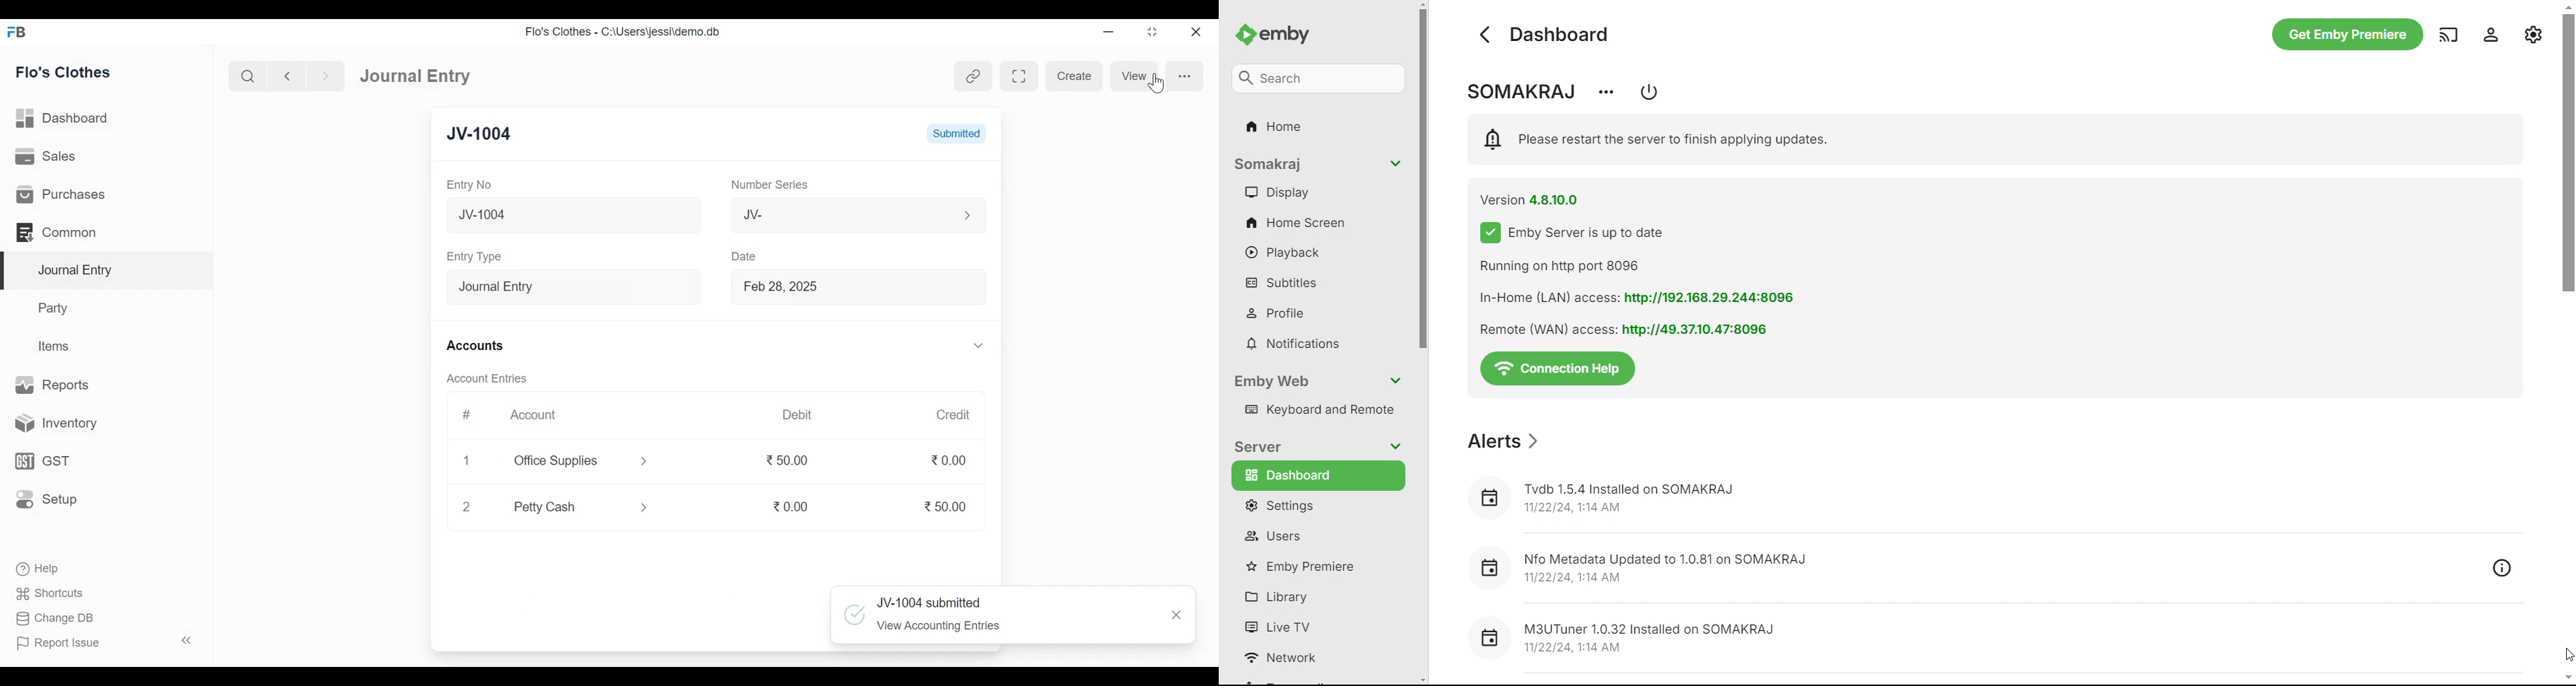  Describe the element at coordinates (641, 462) in the screenshot. I see `Expand` at that location.